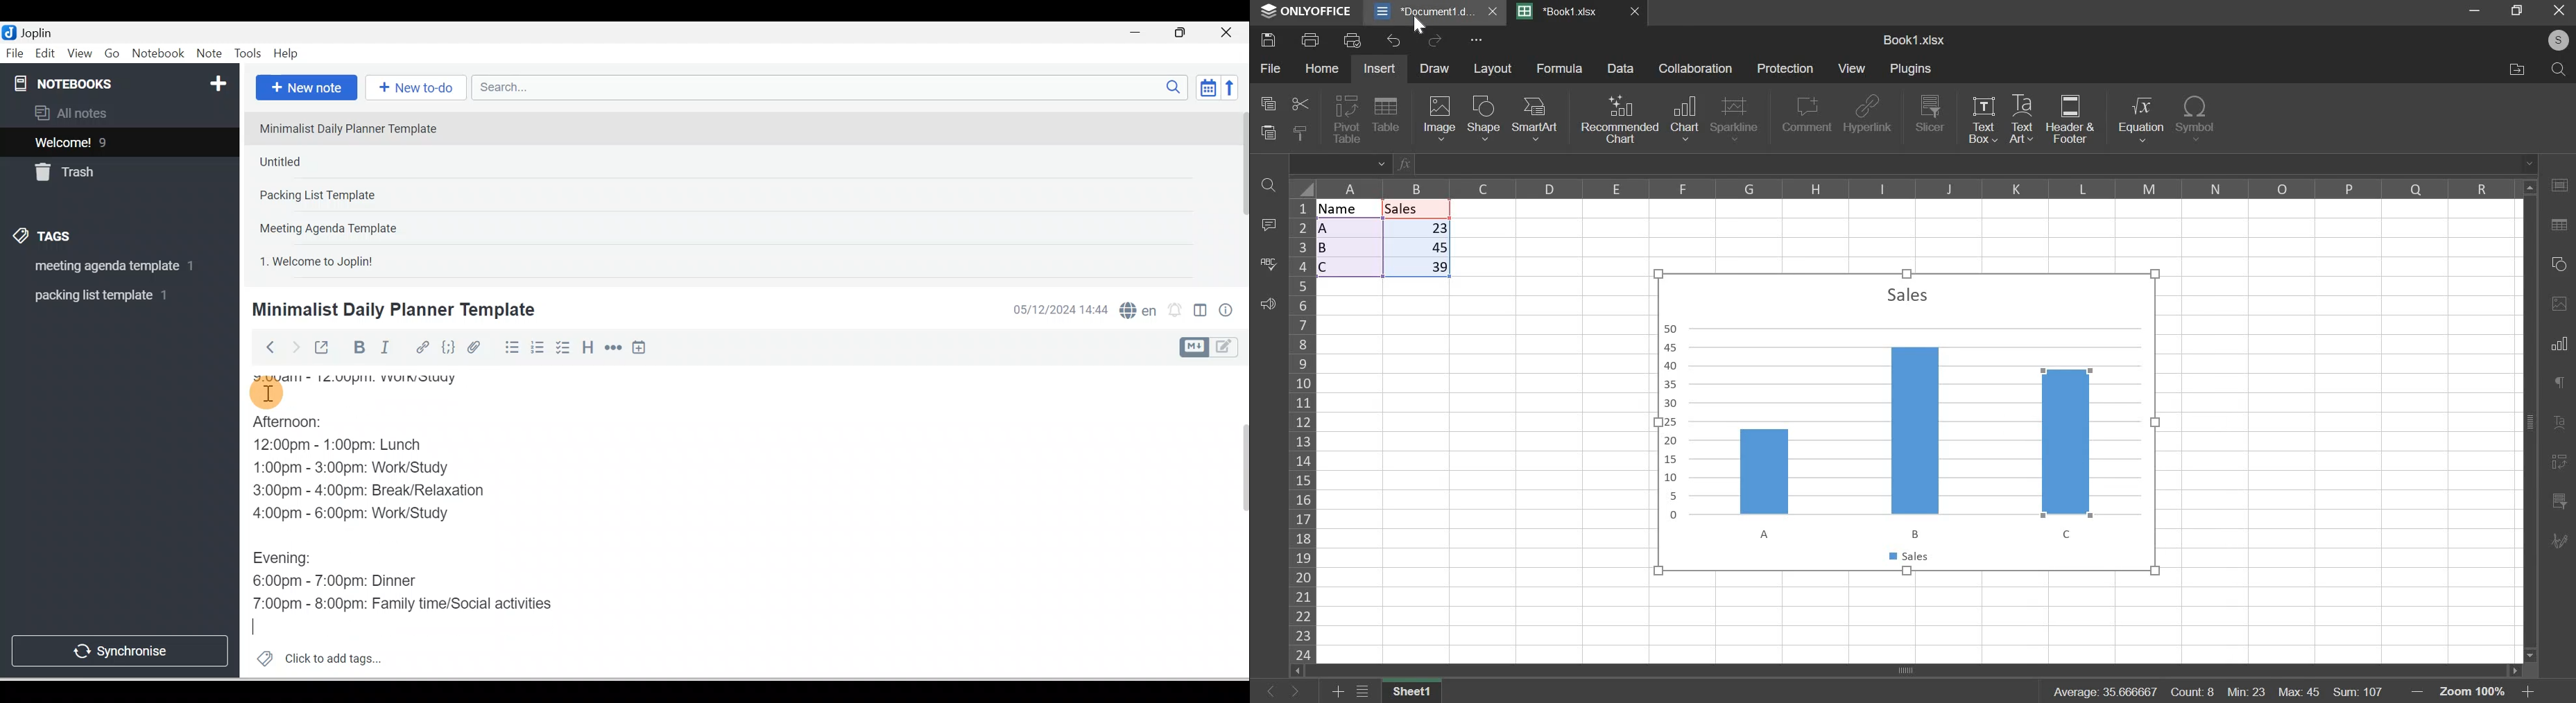 This screenshot has width=2576, height=728. Describe the element at coordinates (264, 347) in the screenshot. I see `Back` at that location.